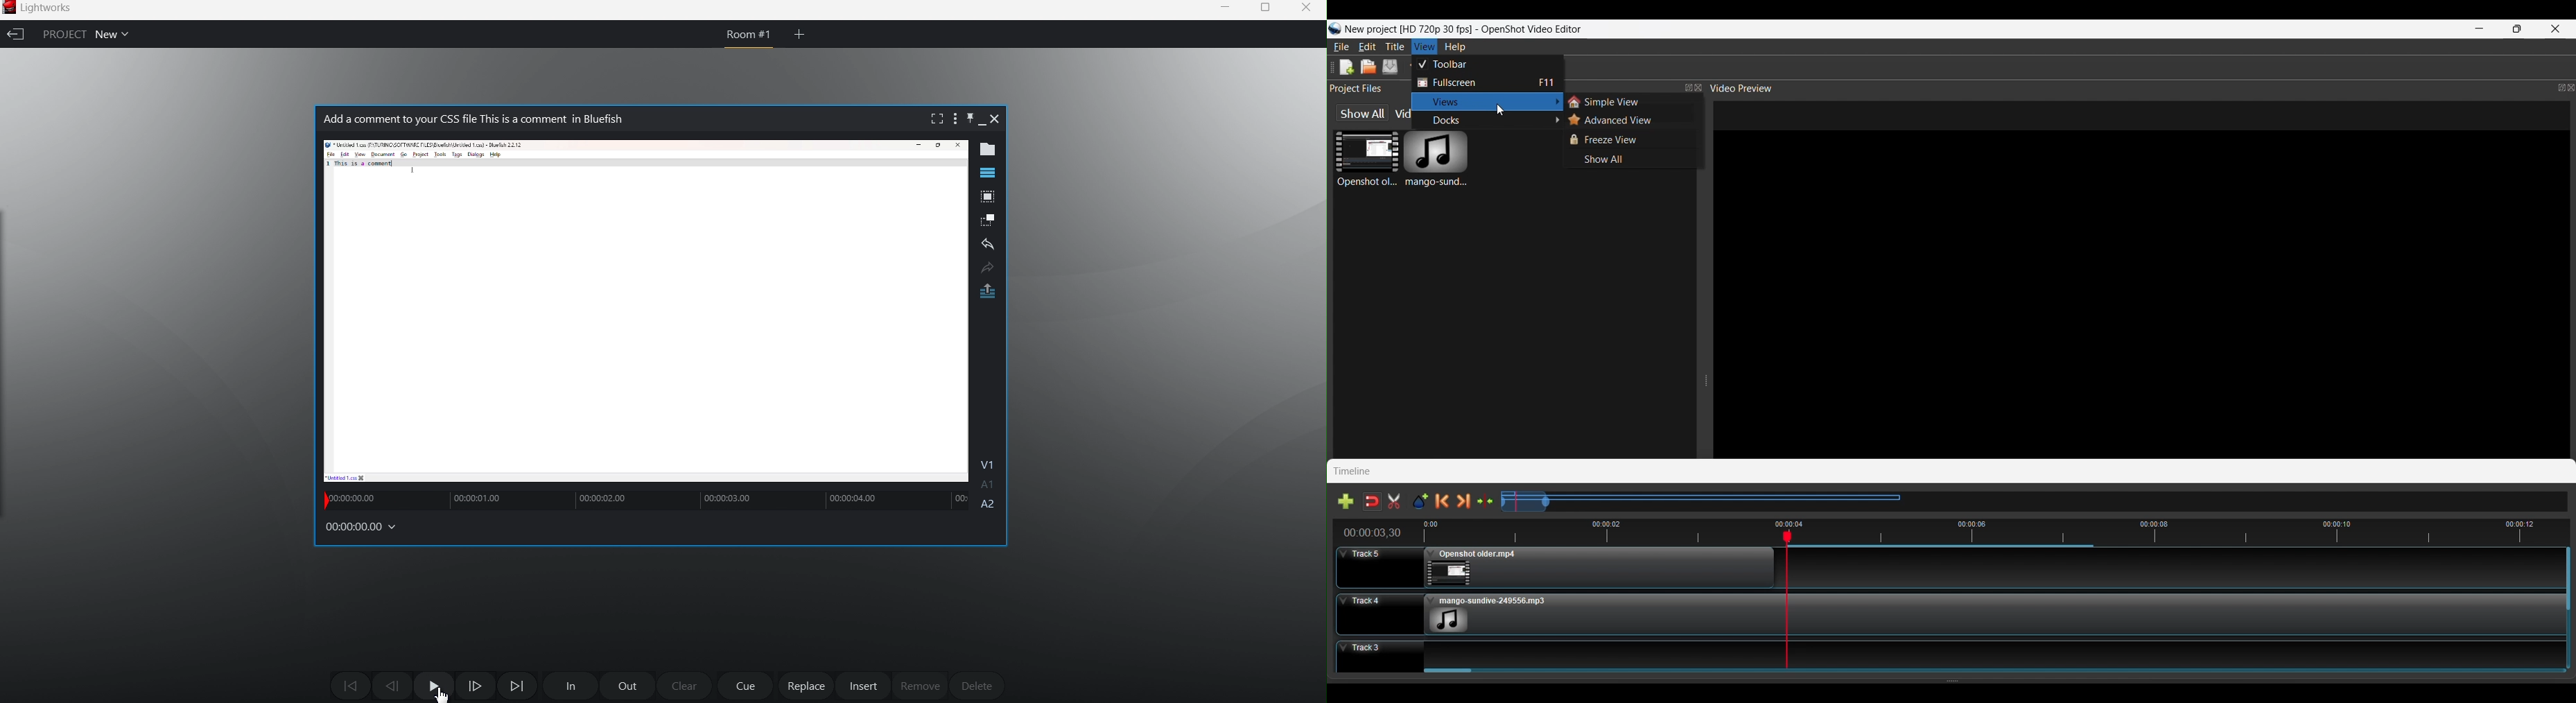 Image resolution: width=2576 pixels, height=728 pixels. I want to click on Timeline, so click(1354, 470).